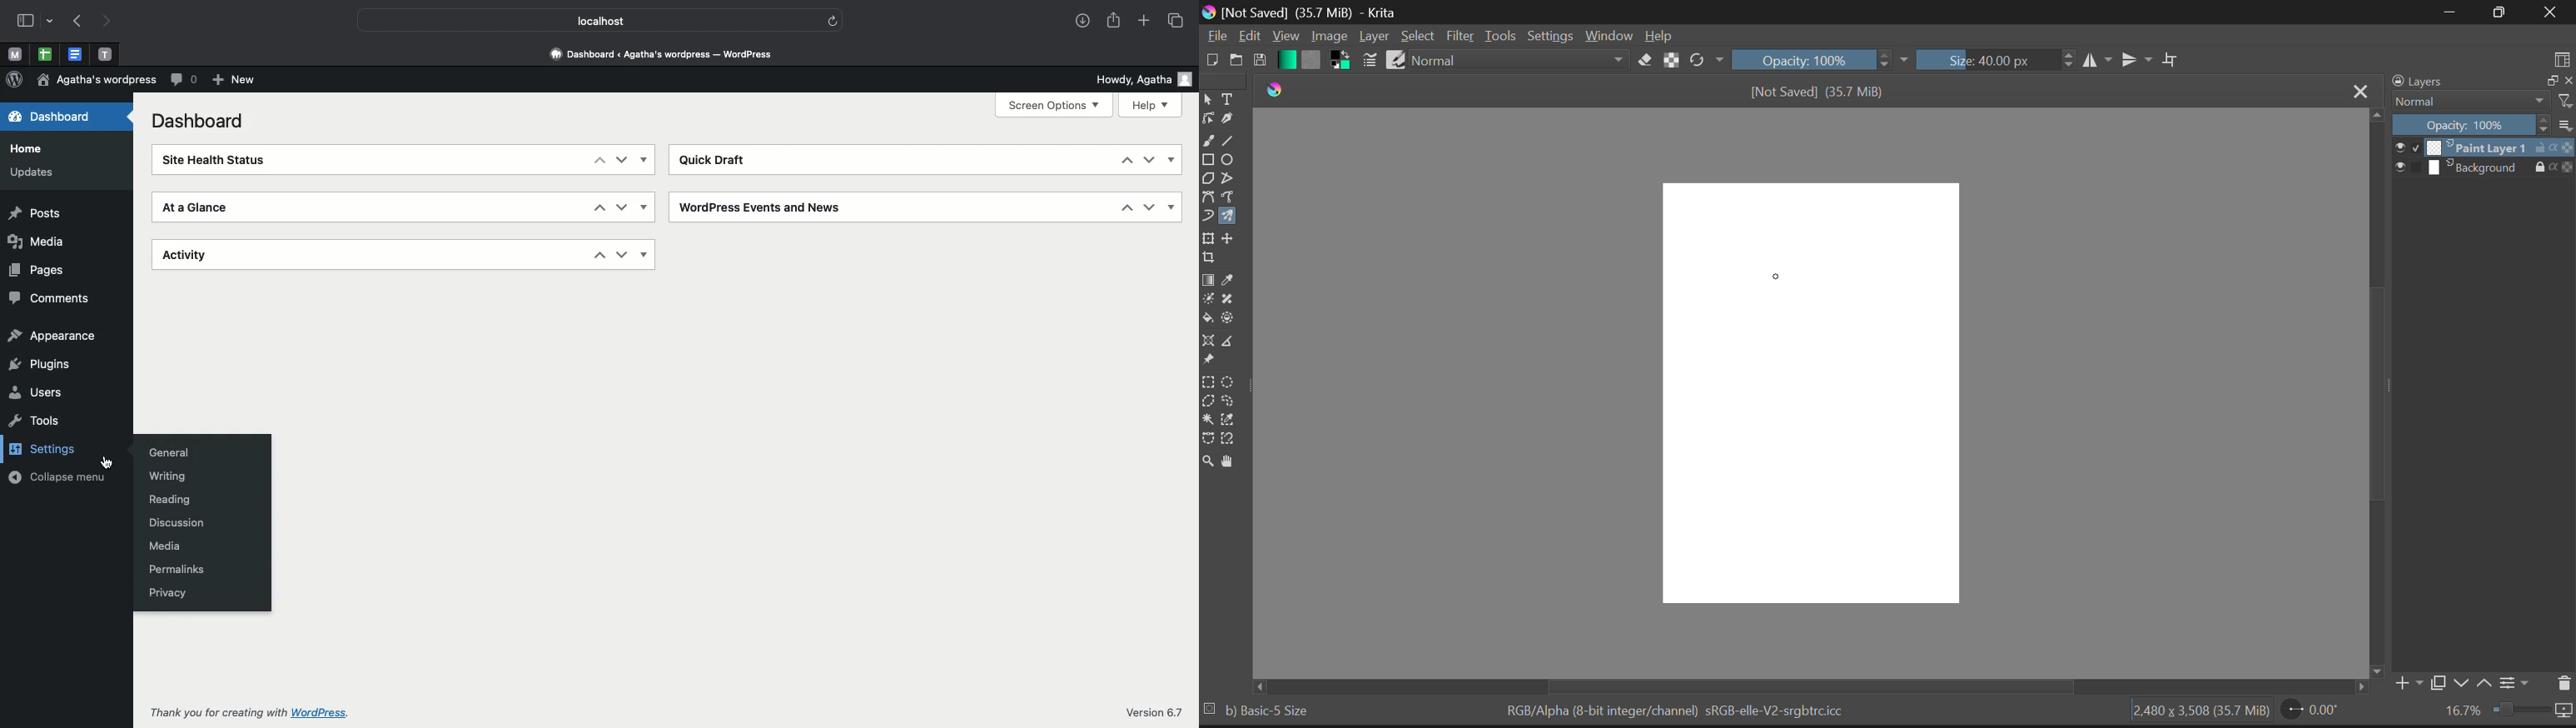 The width and height of the screenshot is (2576, 728). Describe the element at coordinates (2468, 101) in the screenshot. I see `Blending Modes` at that location.